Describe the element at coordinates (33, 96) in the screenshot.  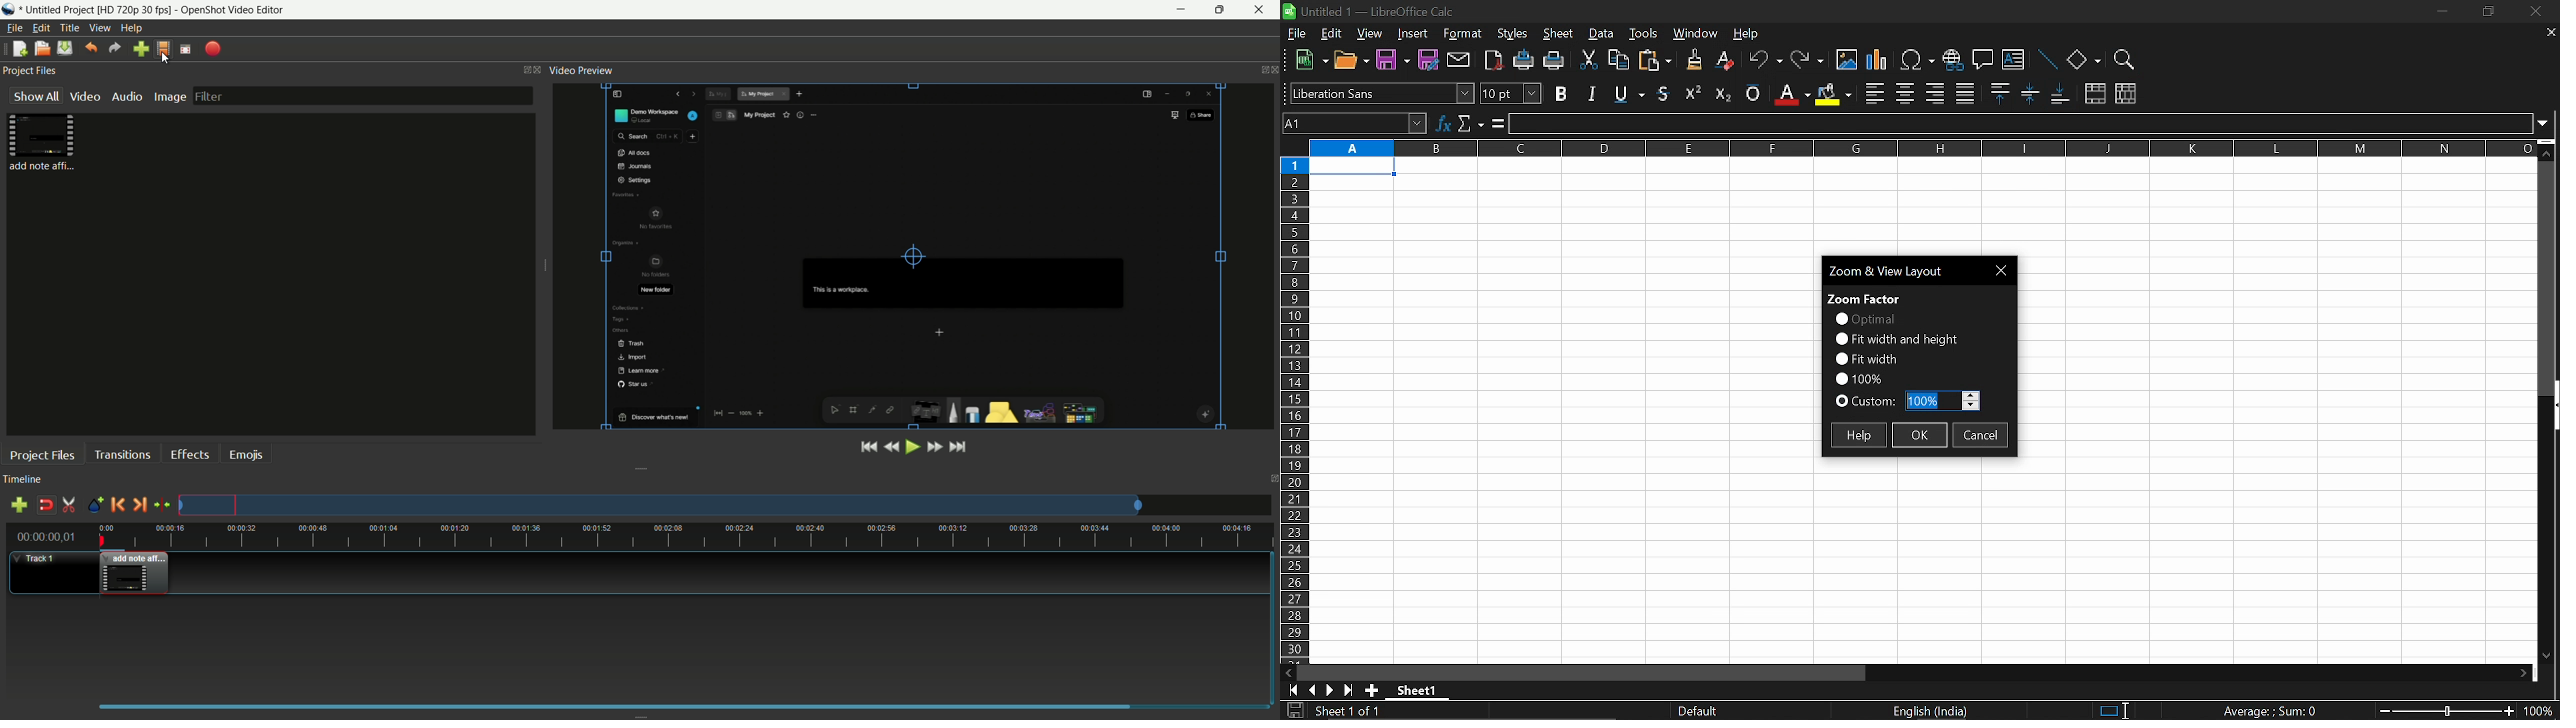
I see `show all` at that location.